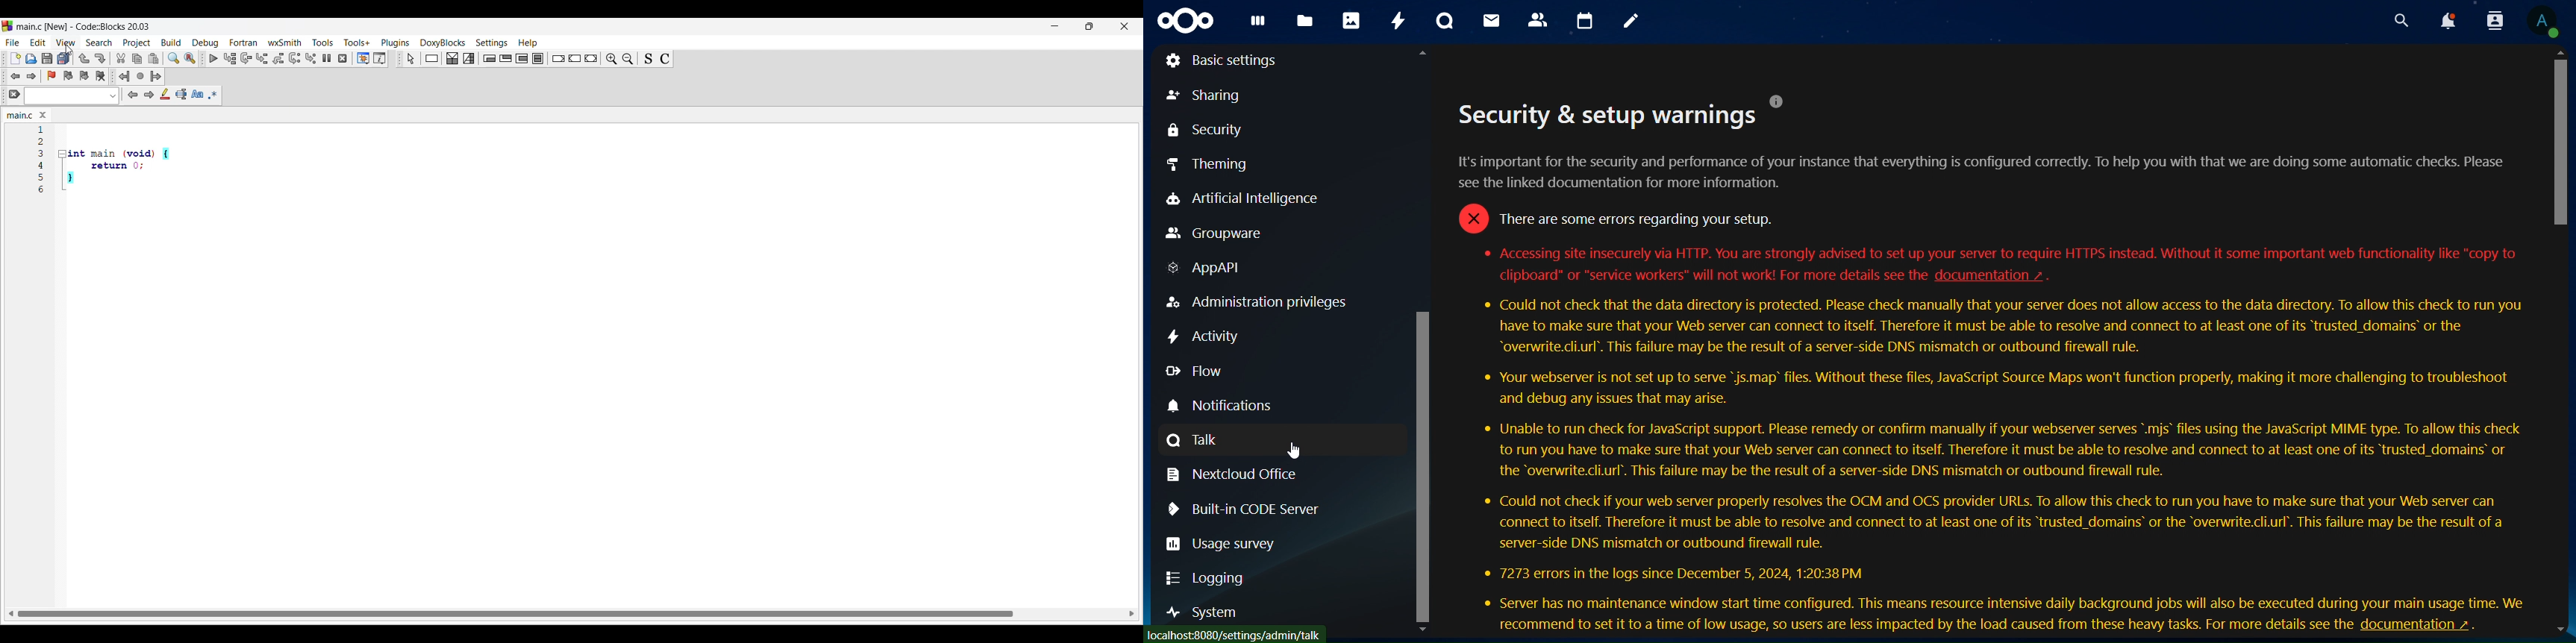 Image resolution: width=2576 pixels, height=644 pixels. I want to click on Current code, so click(108, 160).